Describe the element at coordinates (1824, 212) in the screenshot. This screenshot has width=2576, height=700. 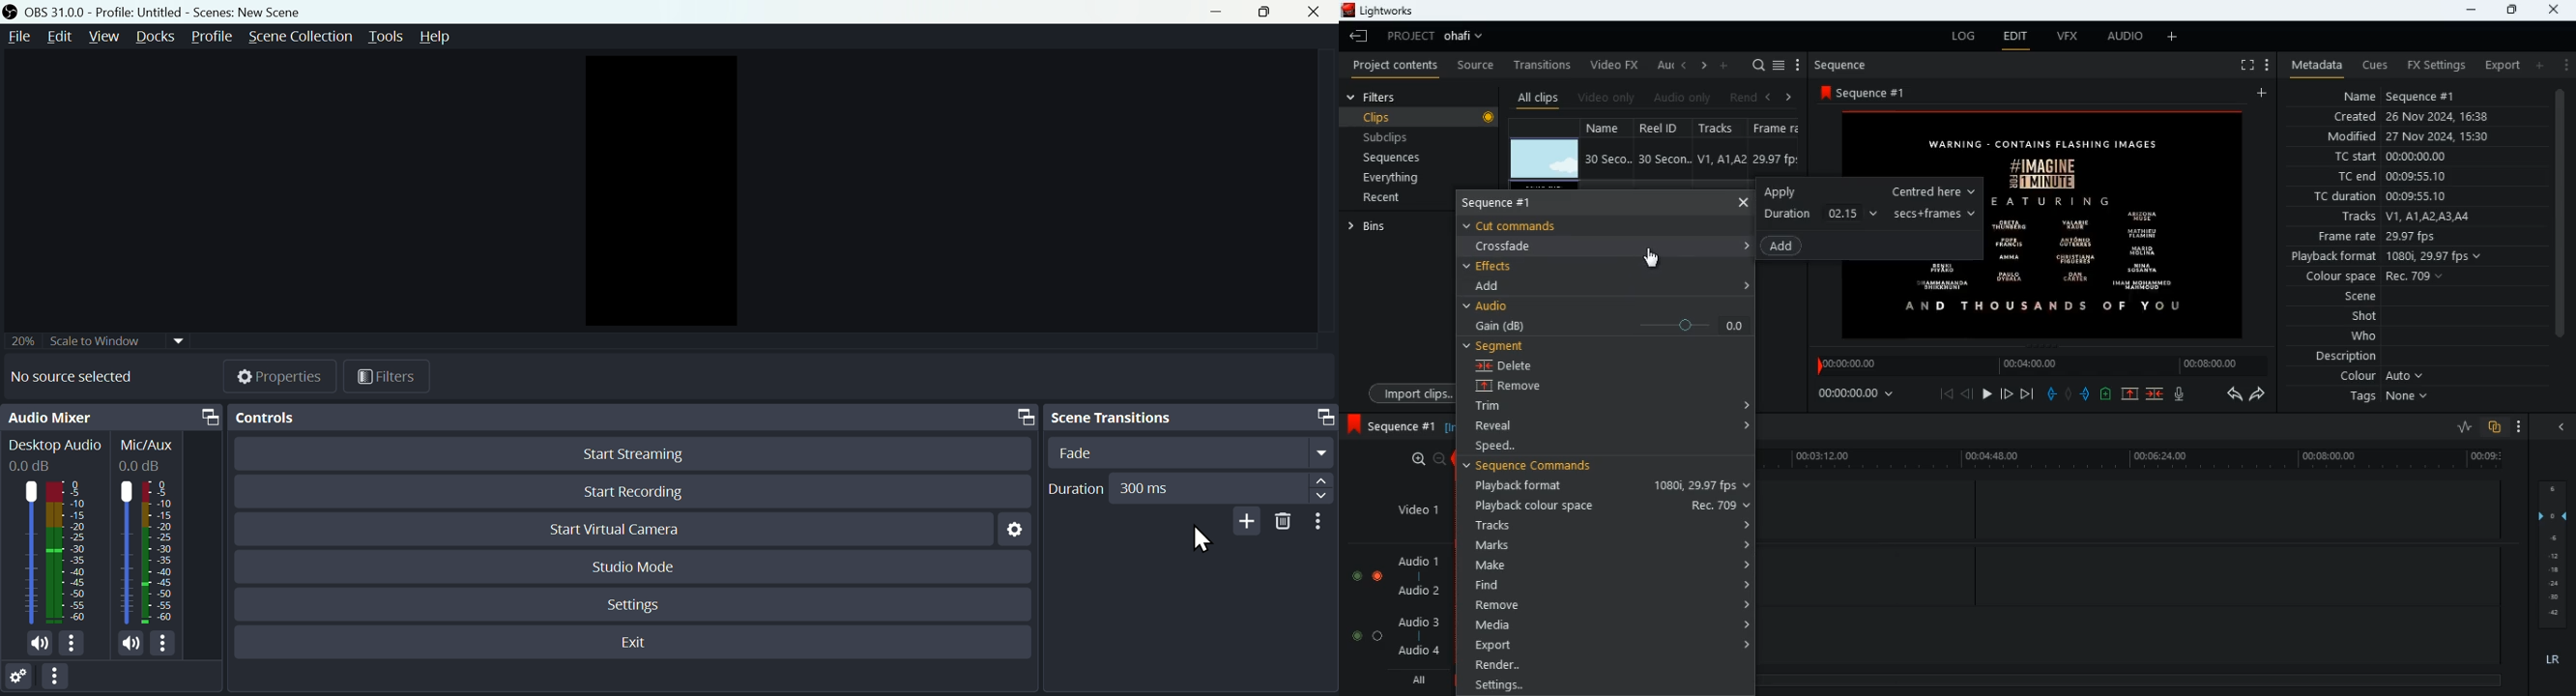
I see `duration` at that location.